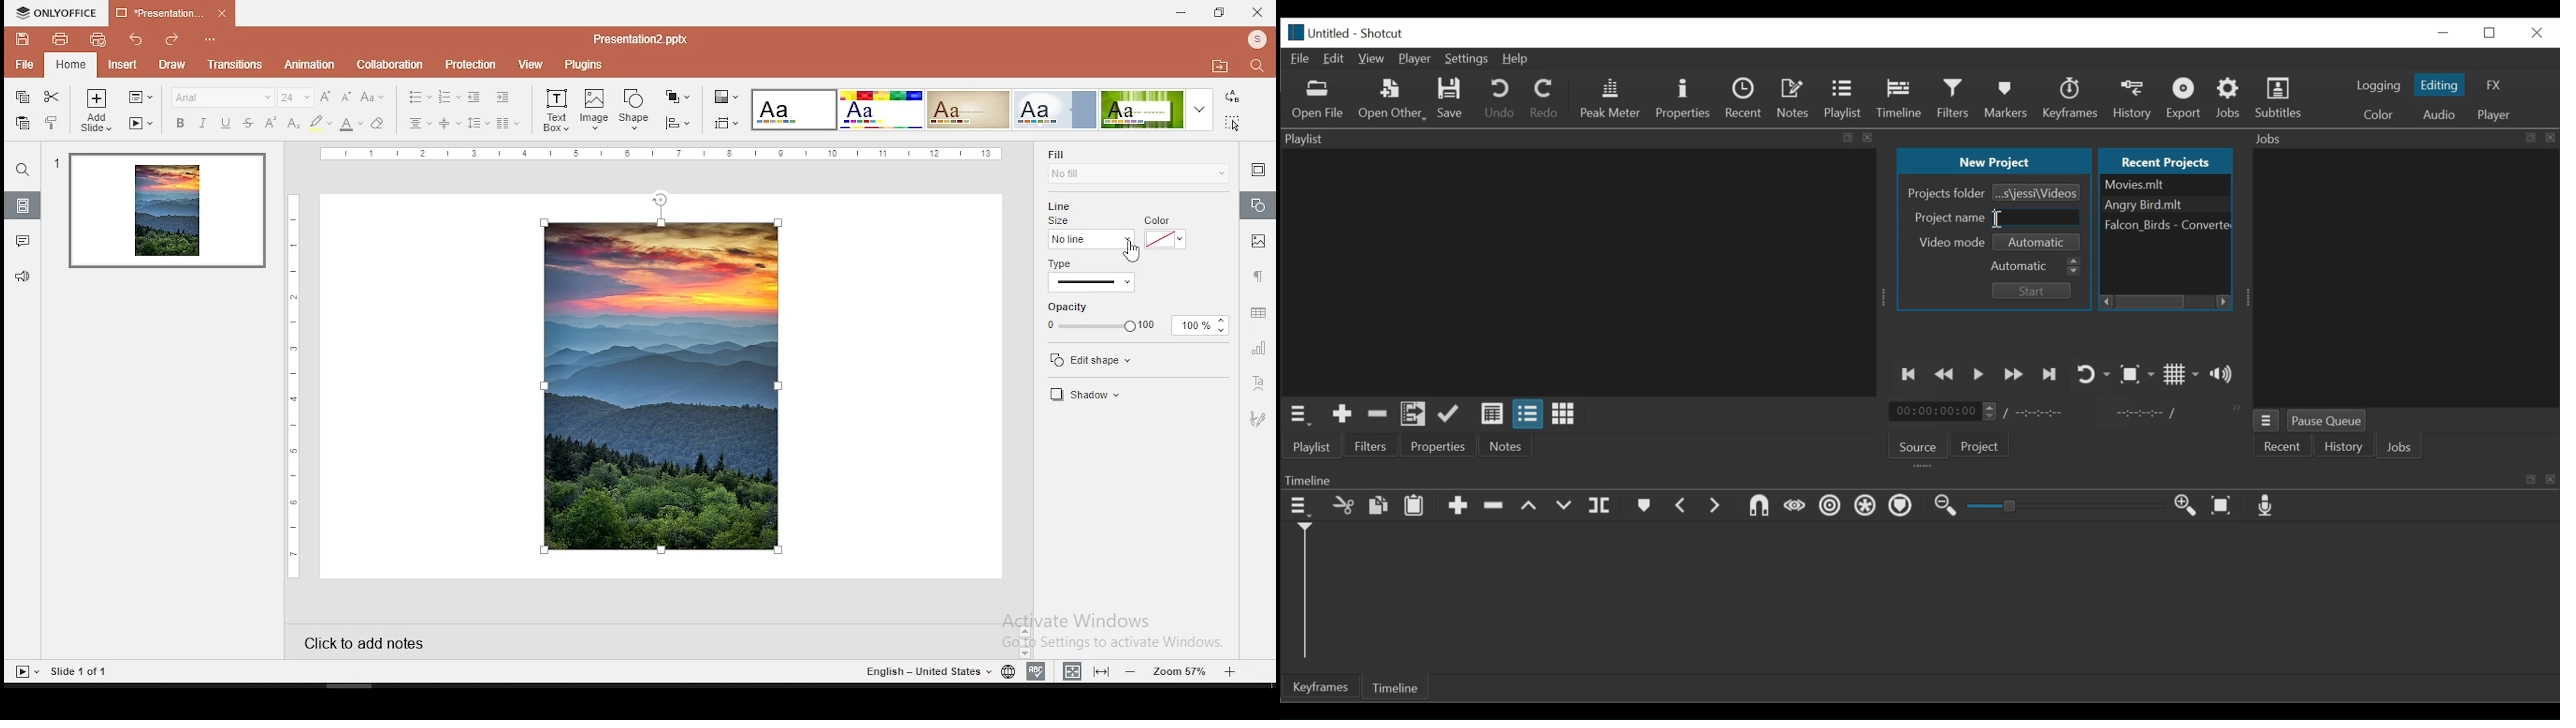  What do you see at coordinates (2137, 374) in the screenshot?
I see `Toggle Zoom` at bounding box center [2137, 374].